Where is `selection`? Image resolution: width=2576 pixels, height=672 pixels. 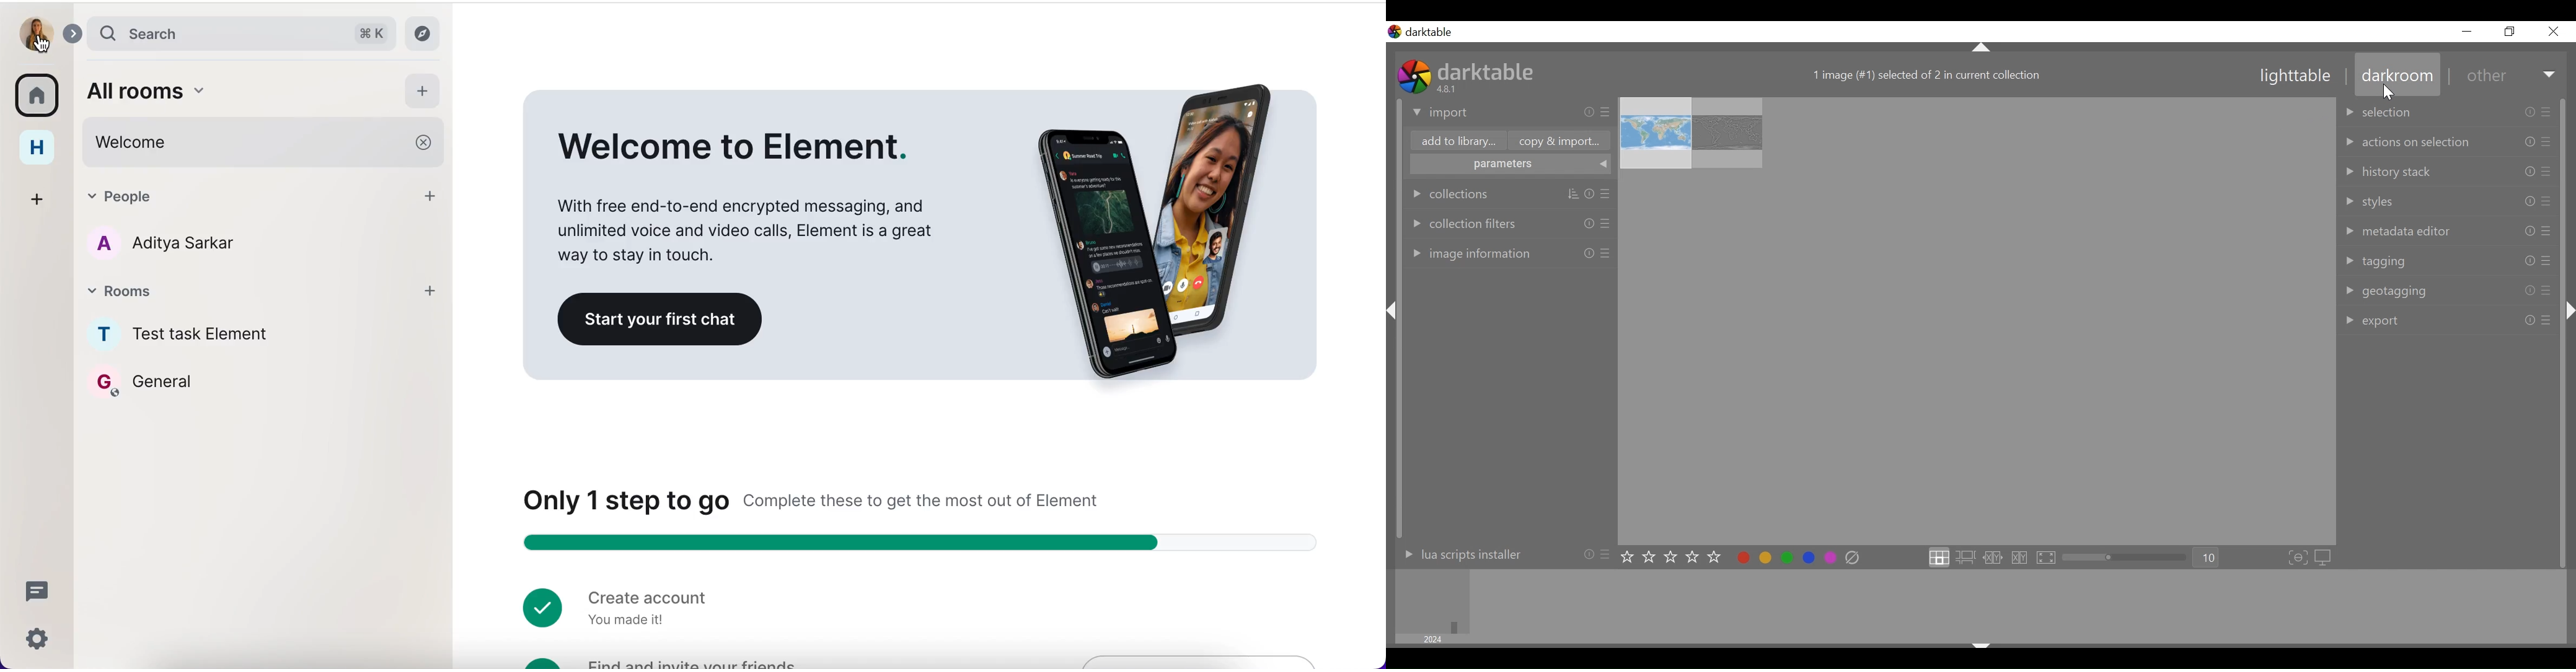
selection is located at coordinates (2450, 110).